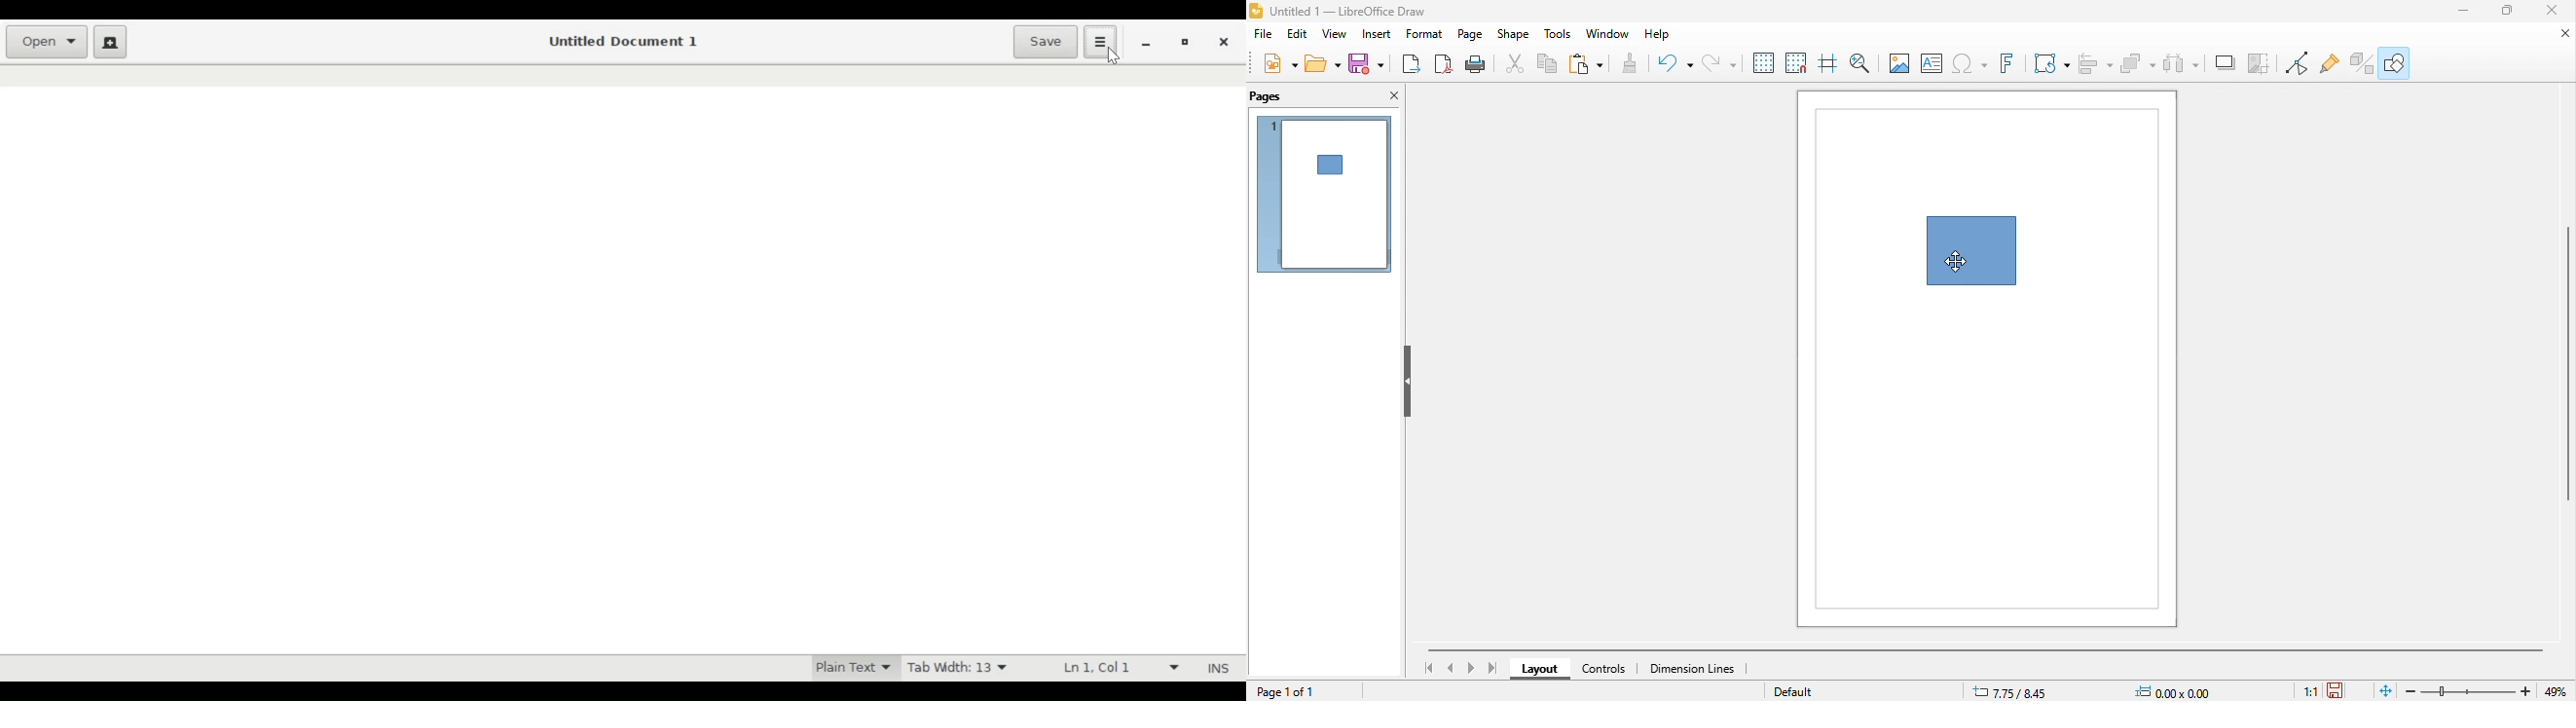 This screenshot has height=728, width=2576. I want to click on copy, so click(1550, 65).